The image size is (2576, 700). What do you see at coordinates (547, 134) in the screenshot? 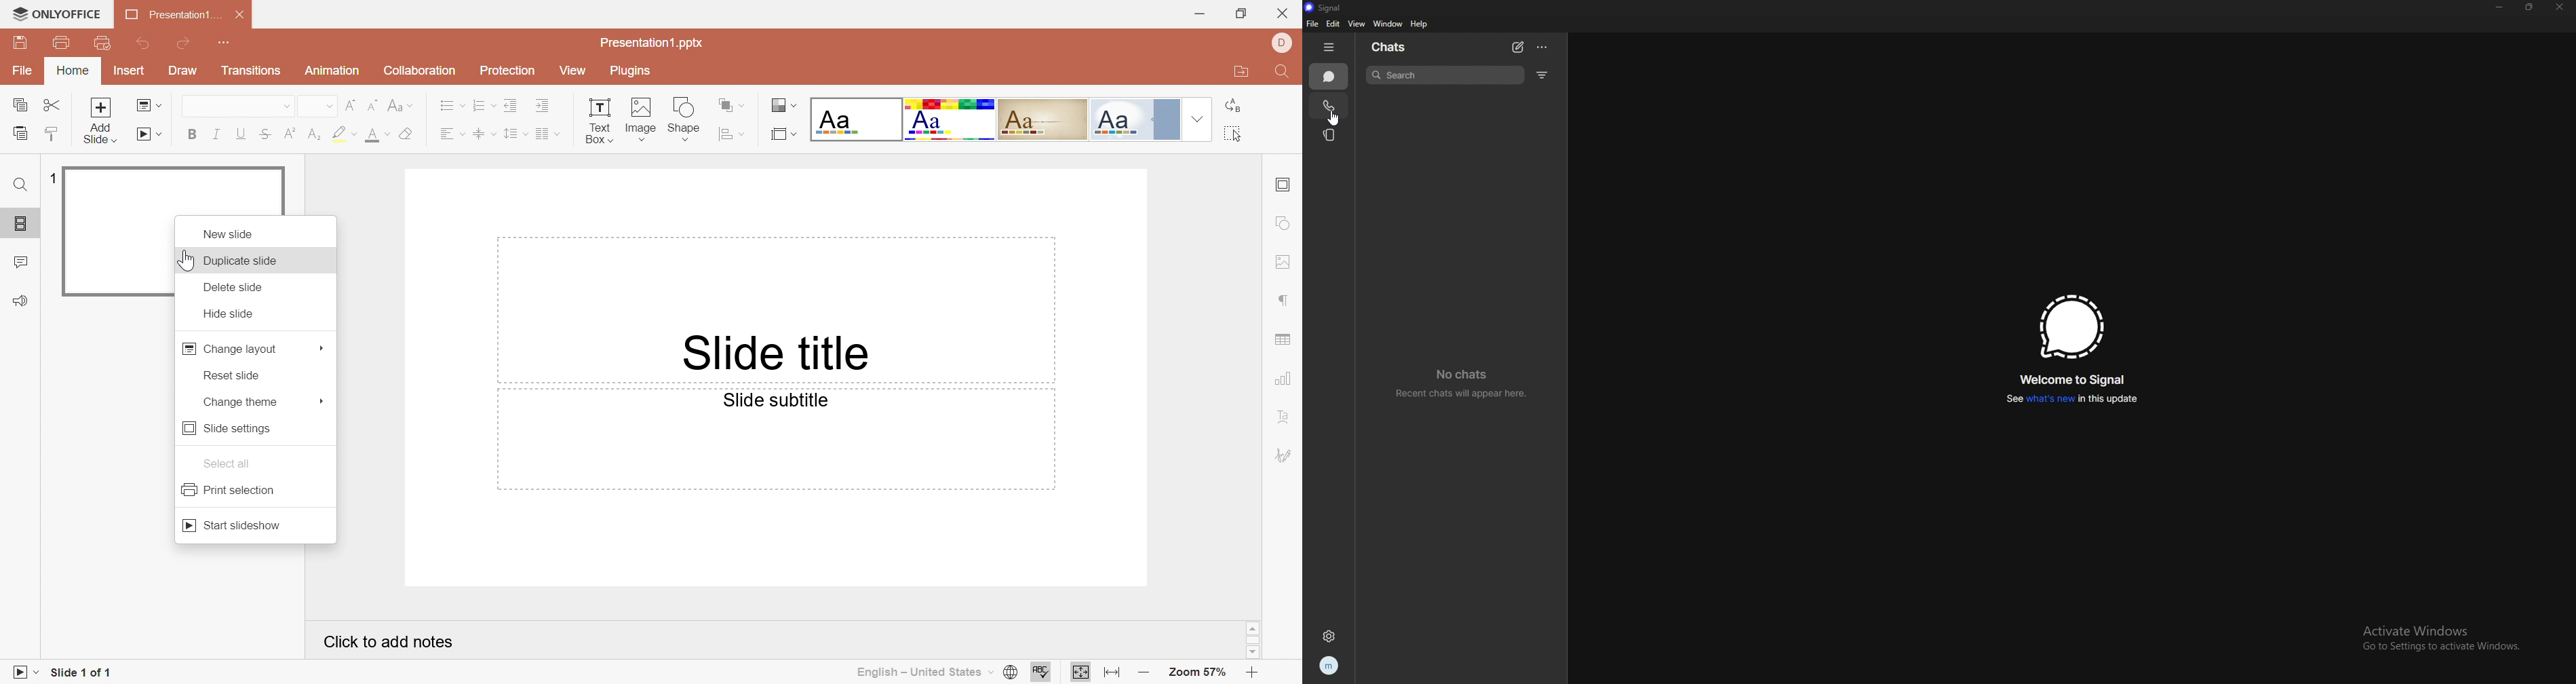
I see `Merge and center` at bounding box center [547, 134].